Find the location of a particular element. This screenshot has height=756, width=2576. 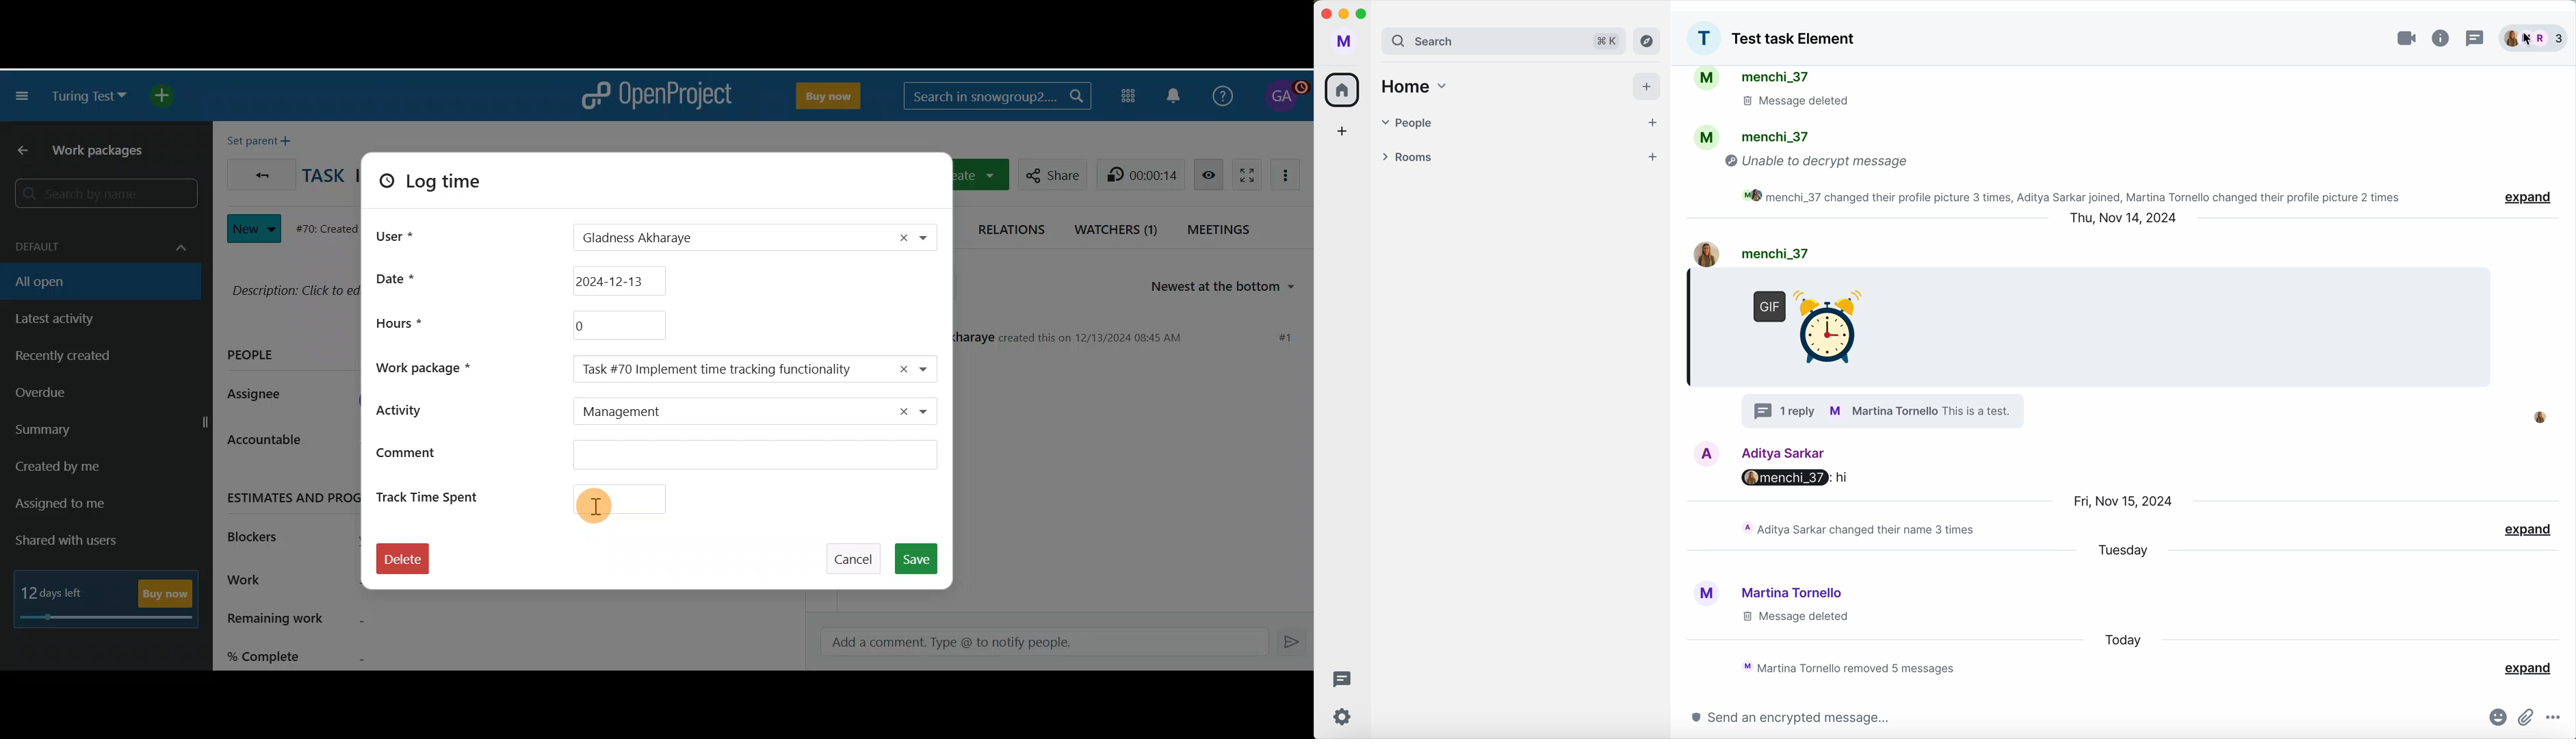

people is located at coordinates (1777, 77).